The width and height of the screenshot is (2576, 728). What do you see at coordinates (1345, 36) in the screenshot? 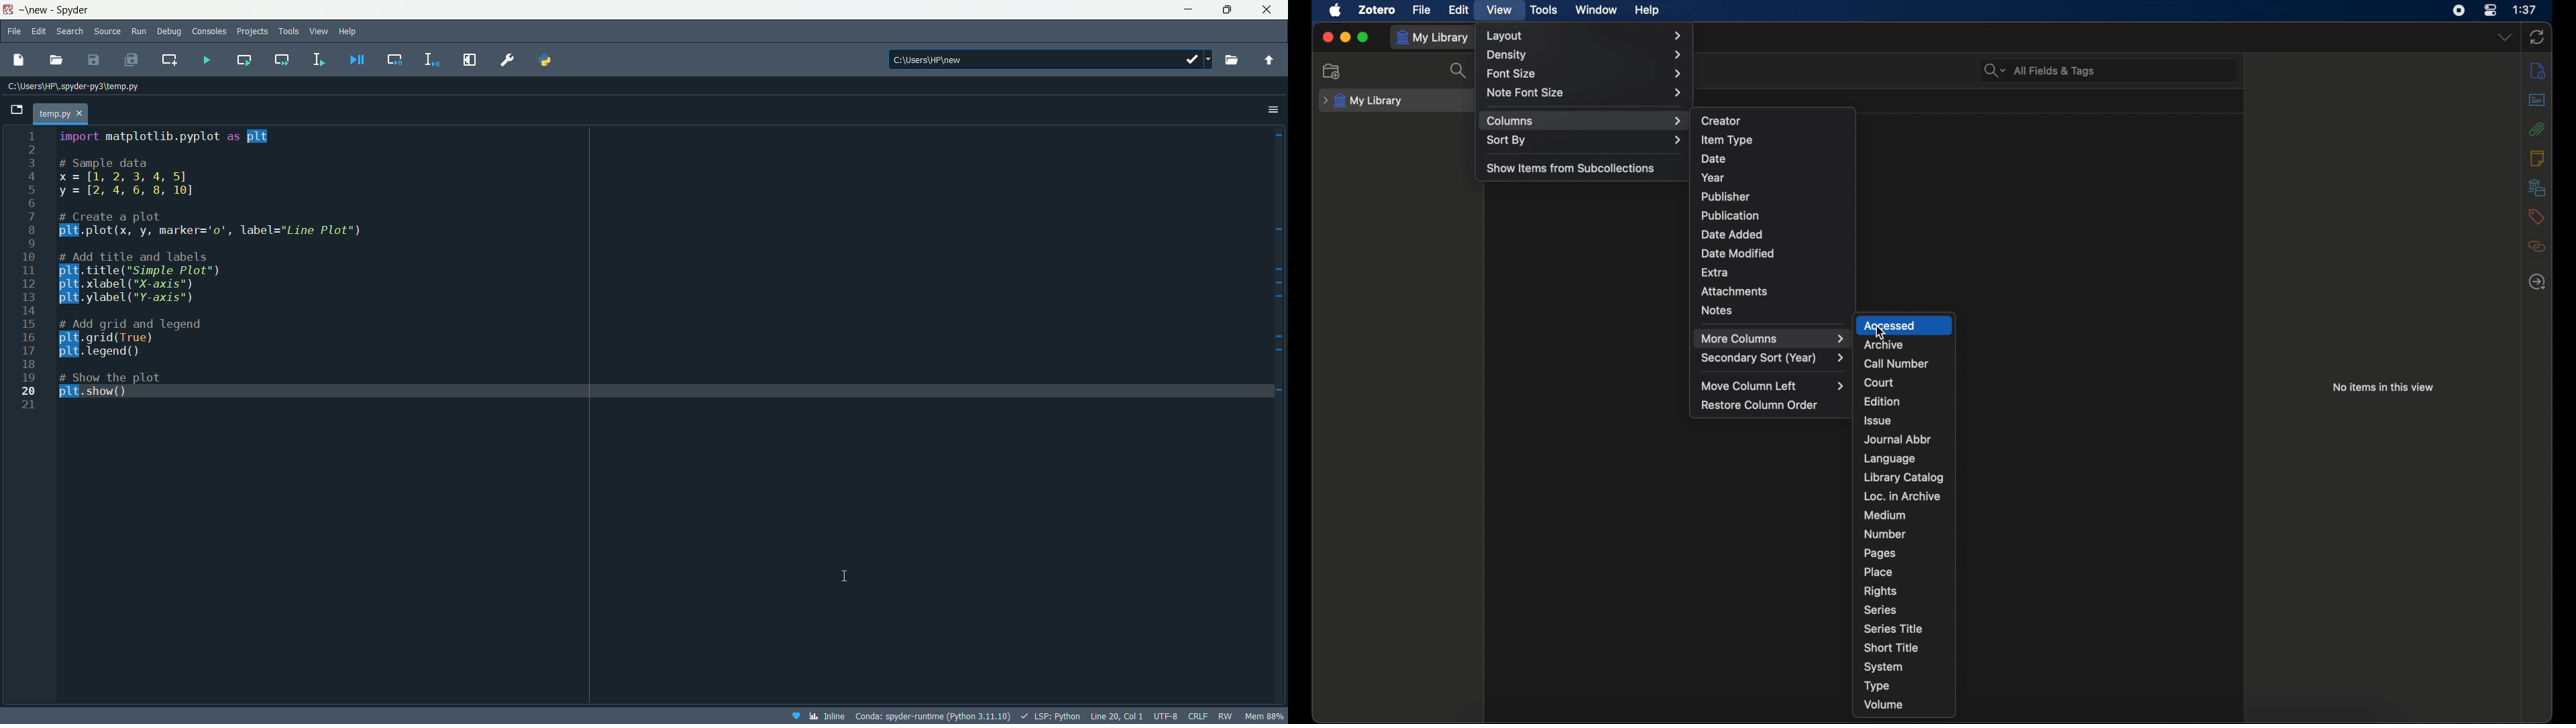
I see `minimize` at bounding box center [1345, 36].